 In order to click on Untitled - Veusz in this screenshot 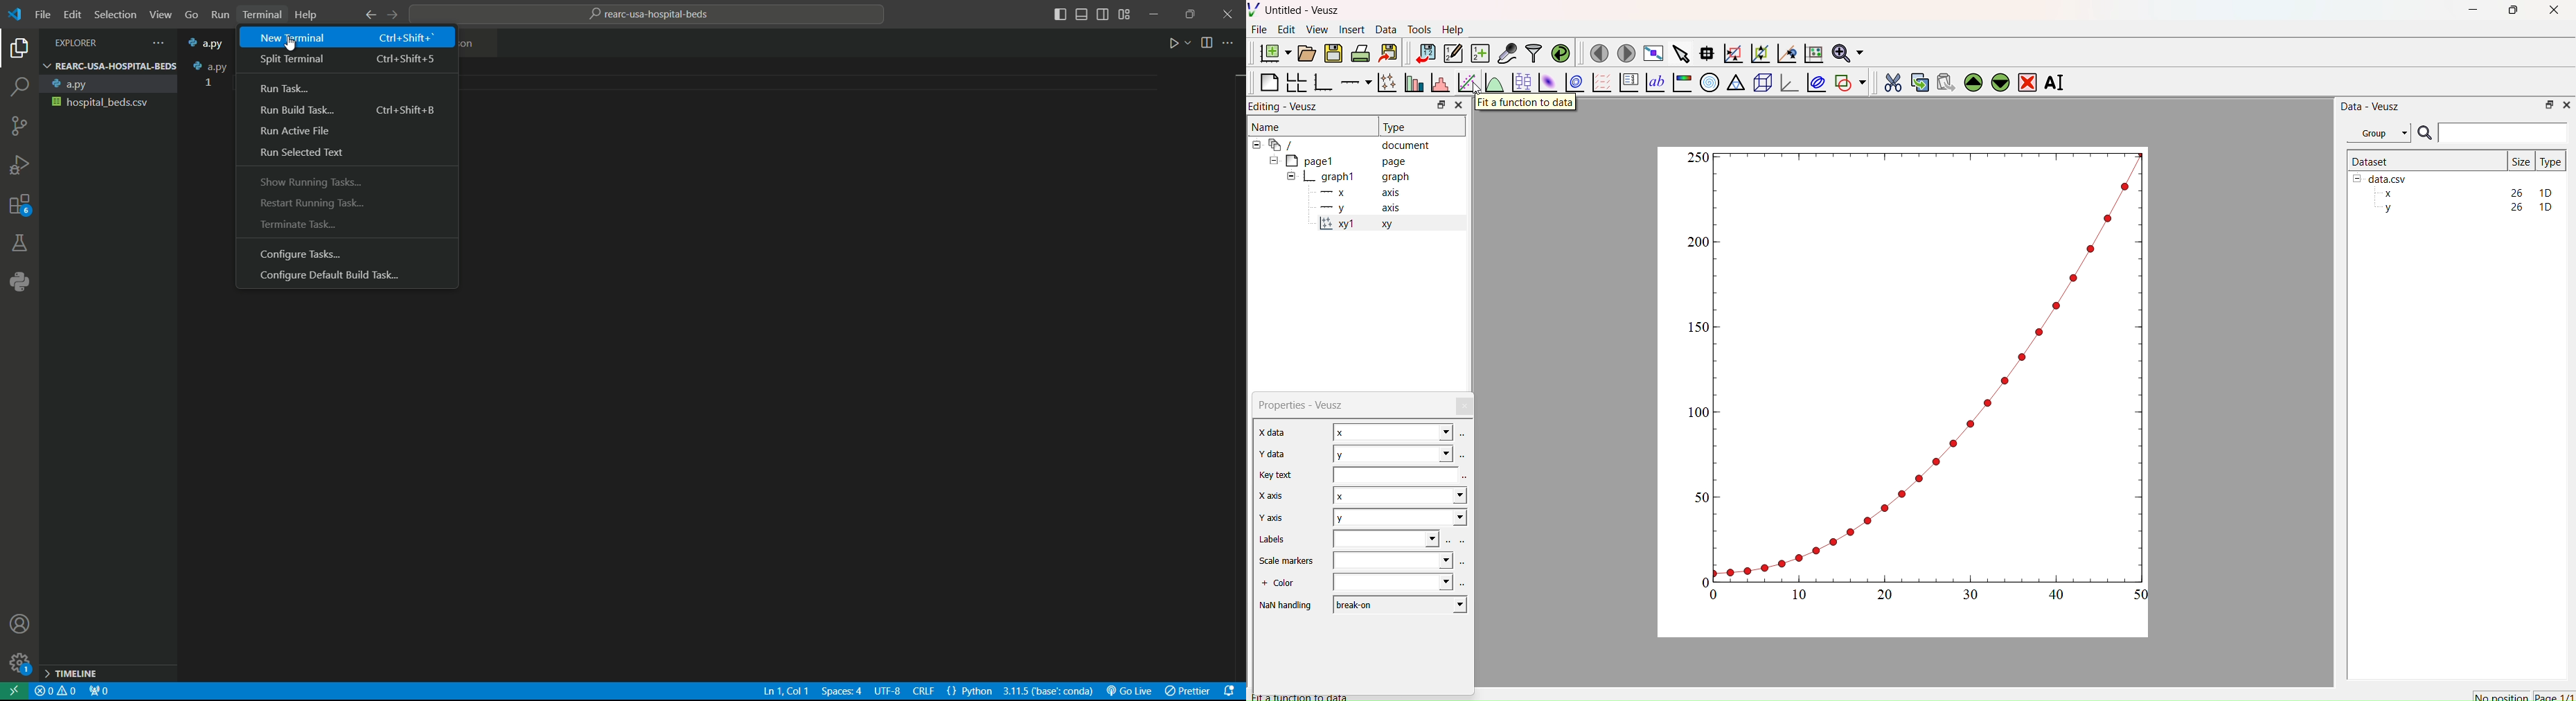, I will do `click(1297, 10)`.